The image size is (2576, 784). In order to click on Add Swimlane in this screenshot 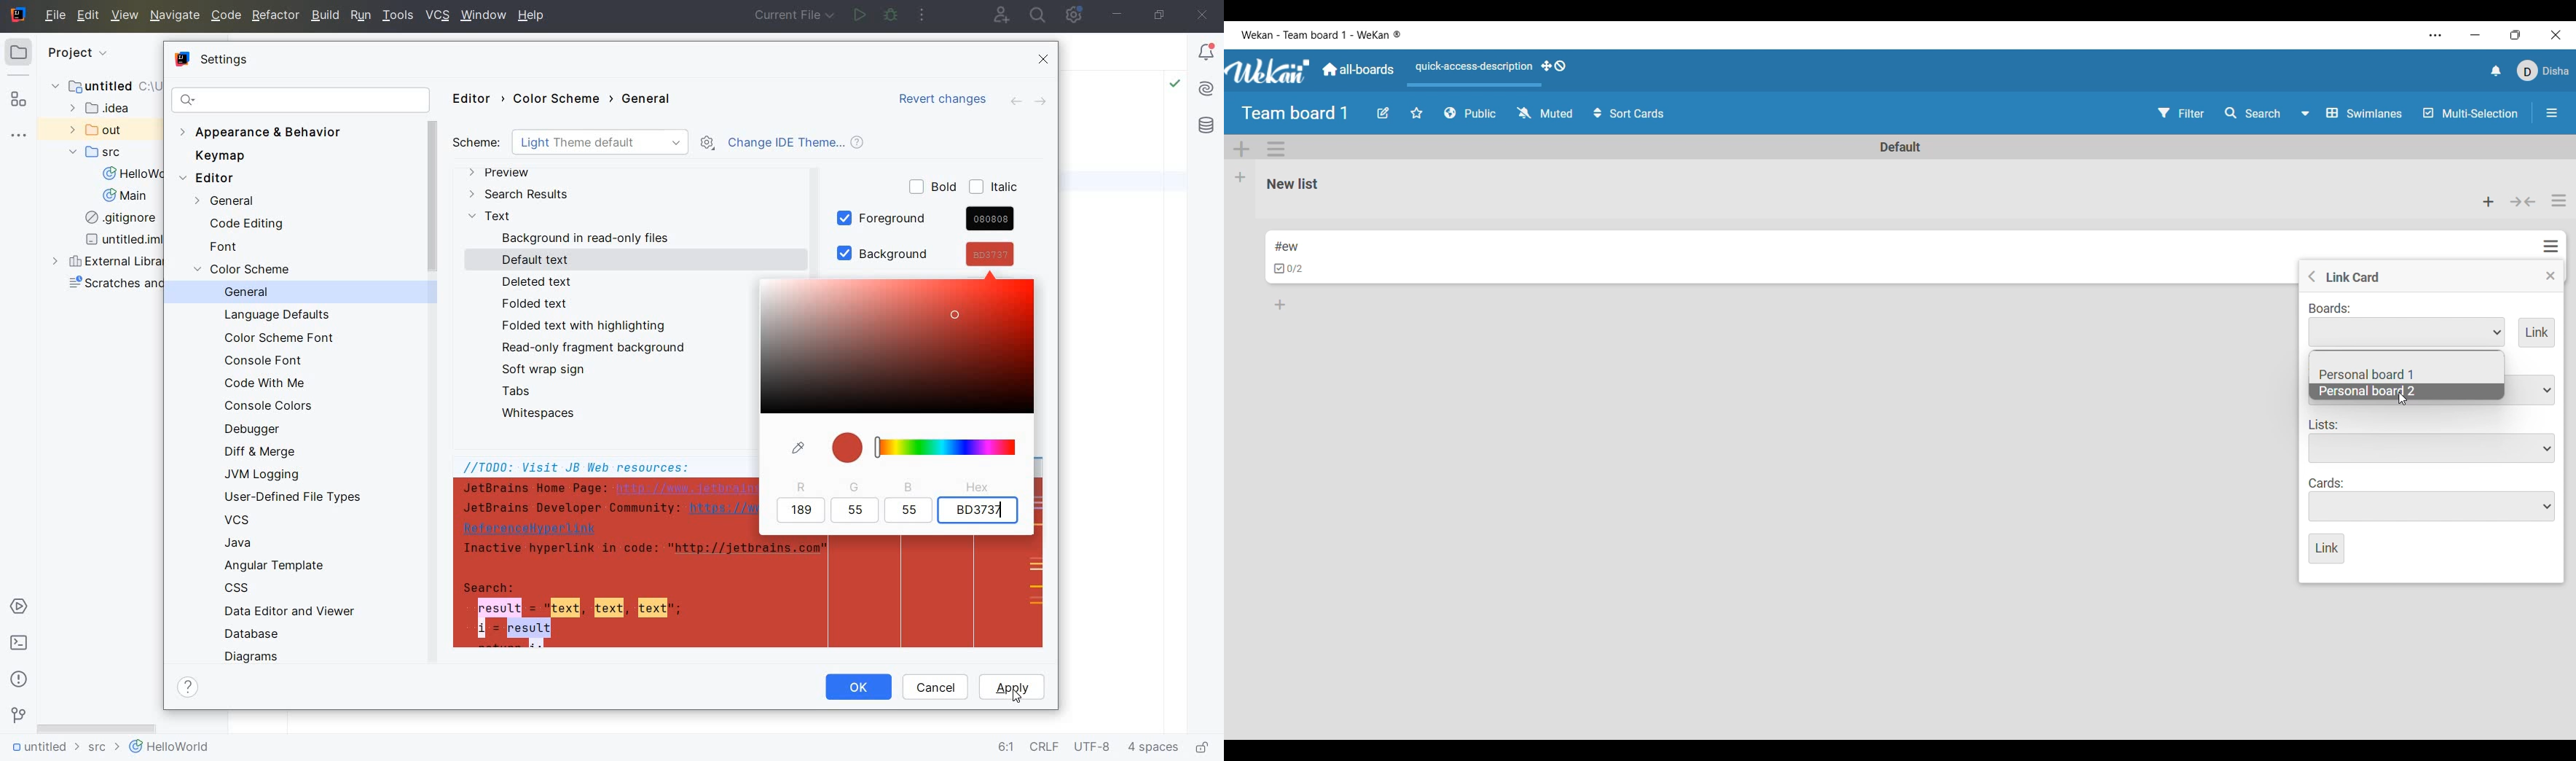, I will do `click(1242, 149)`.